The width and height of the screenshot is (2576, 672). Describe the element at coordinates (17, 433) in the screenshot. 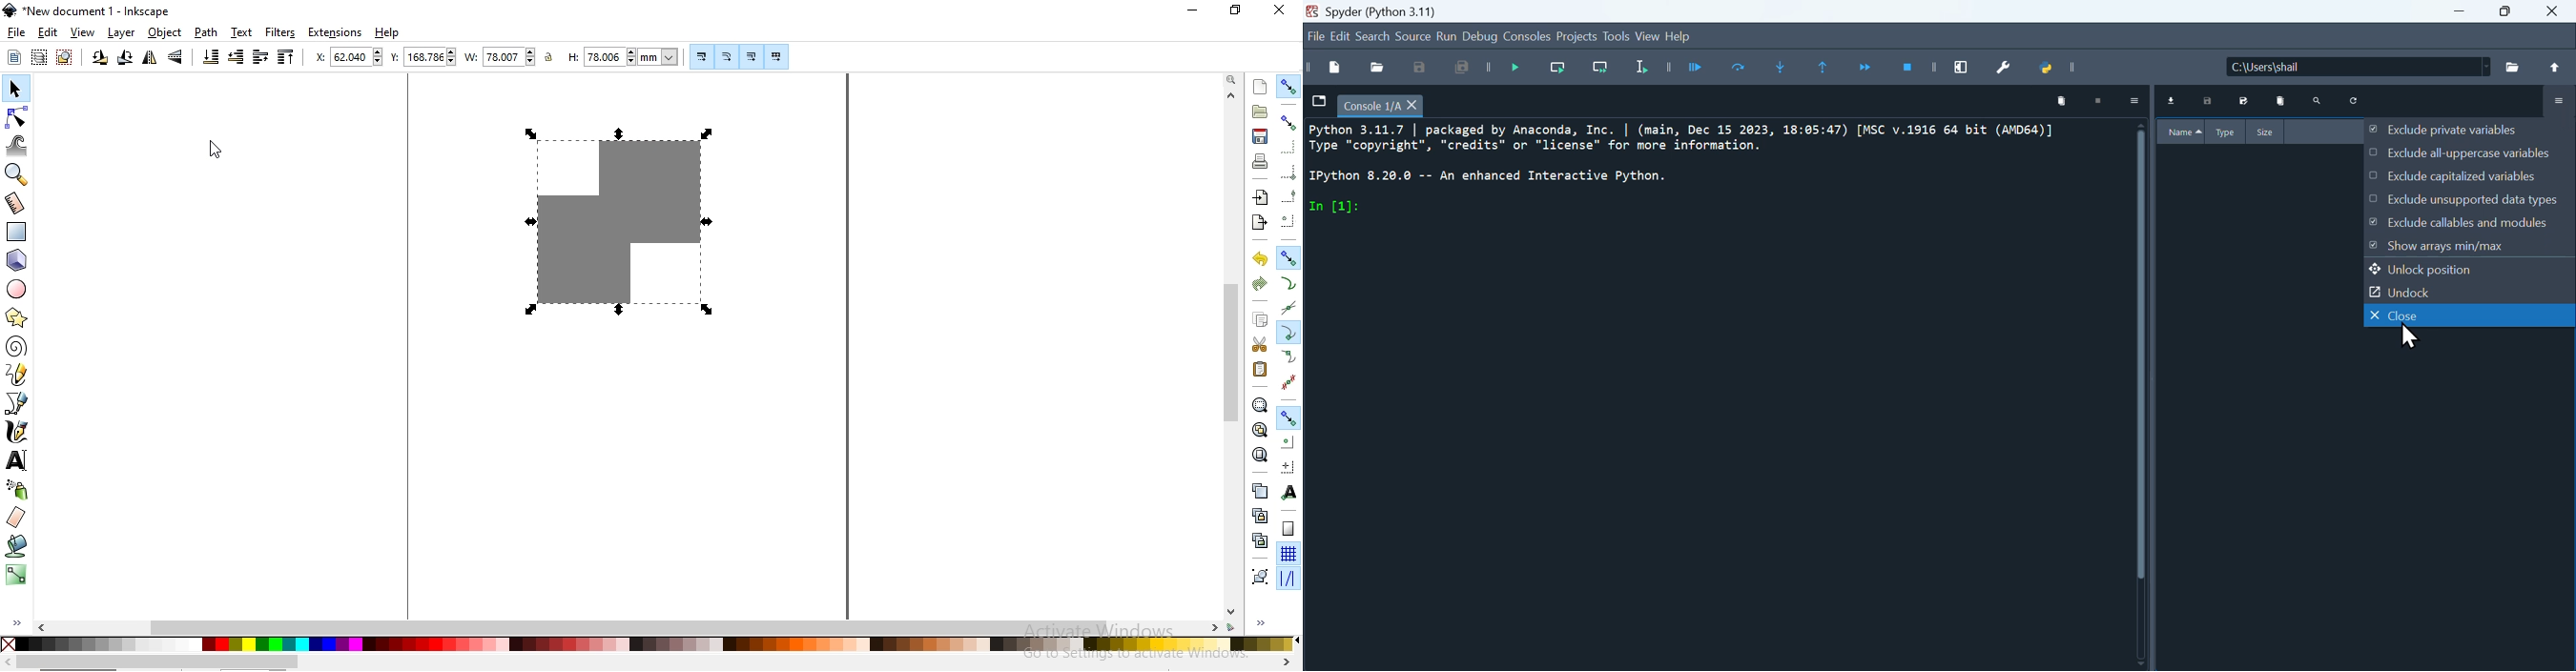

I see `draw calligraphic or brush strokes` at that location.